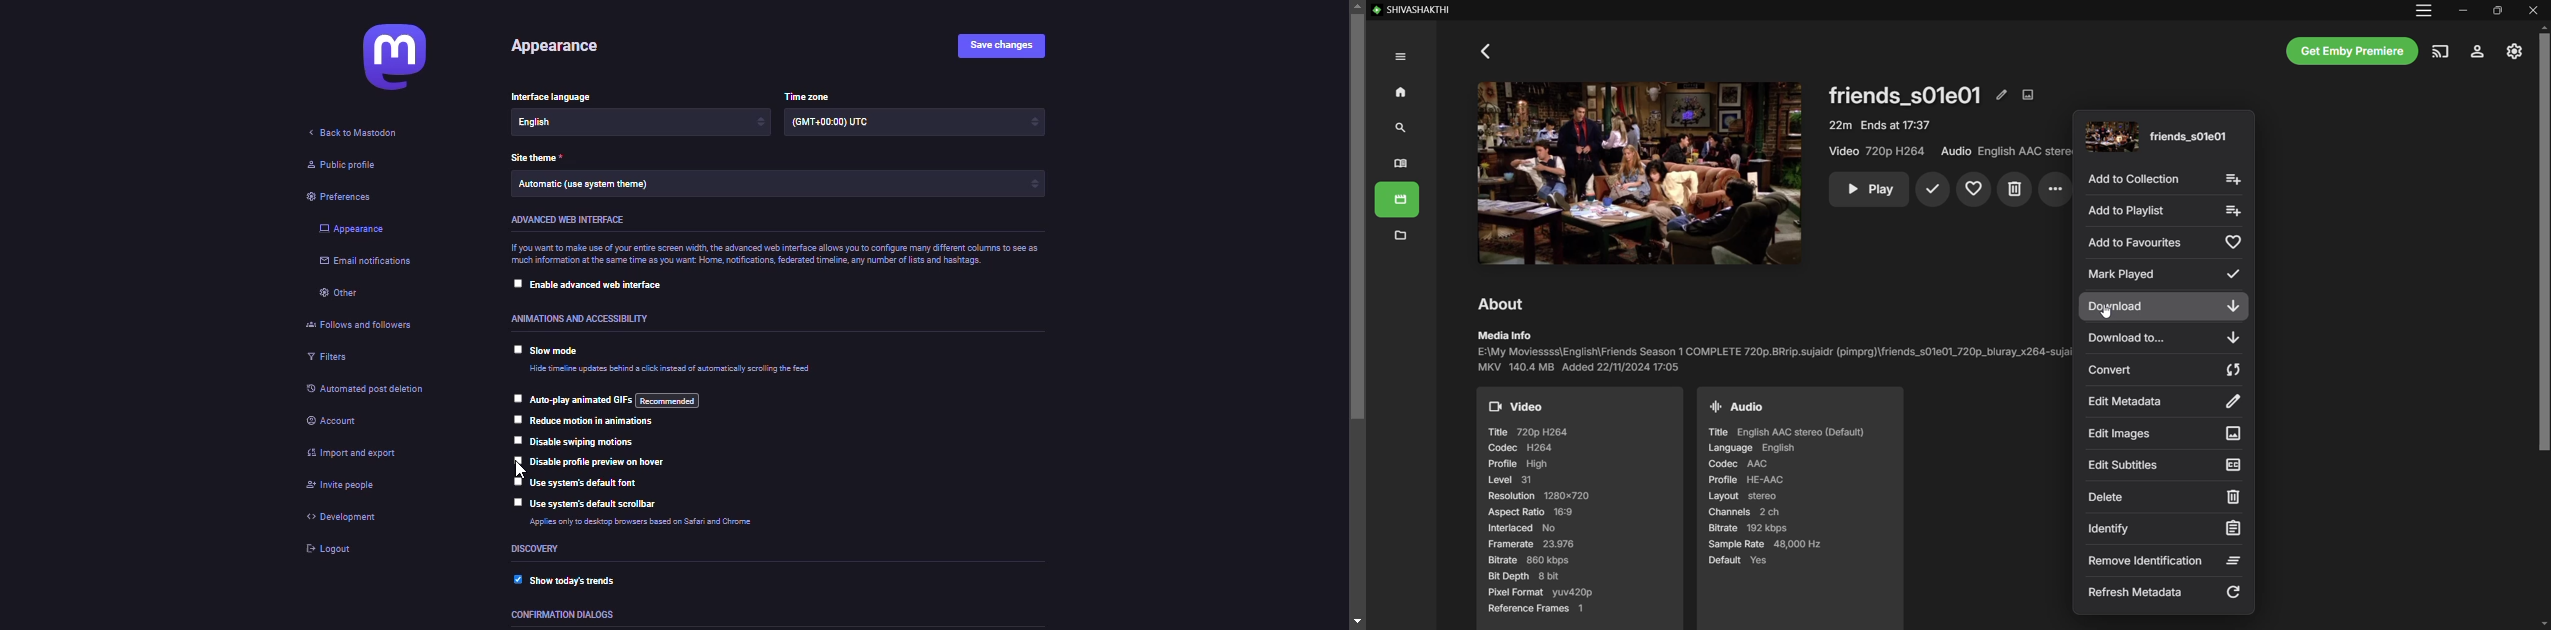  I want to click on click to select, so click(517, 282).